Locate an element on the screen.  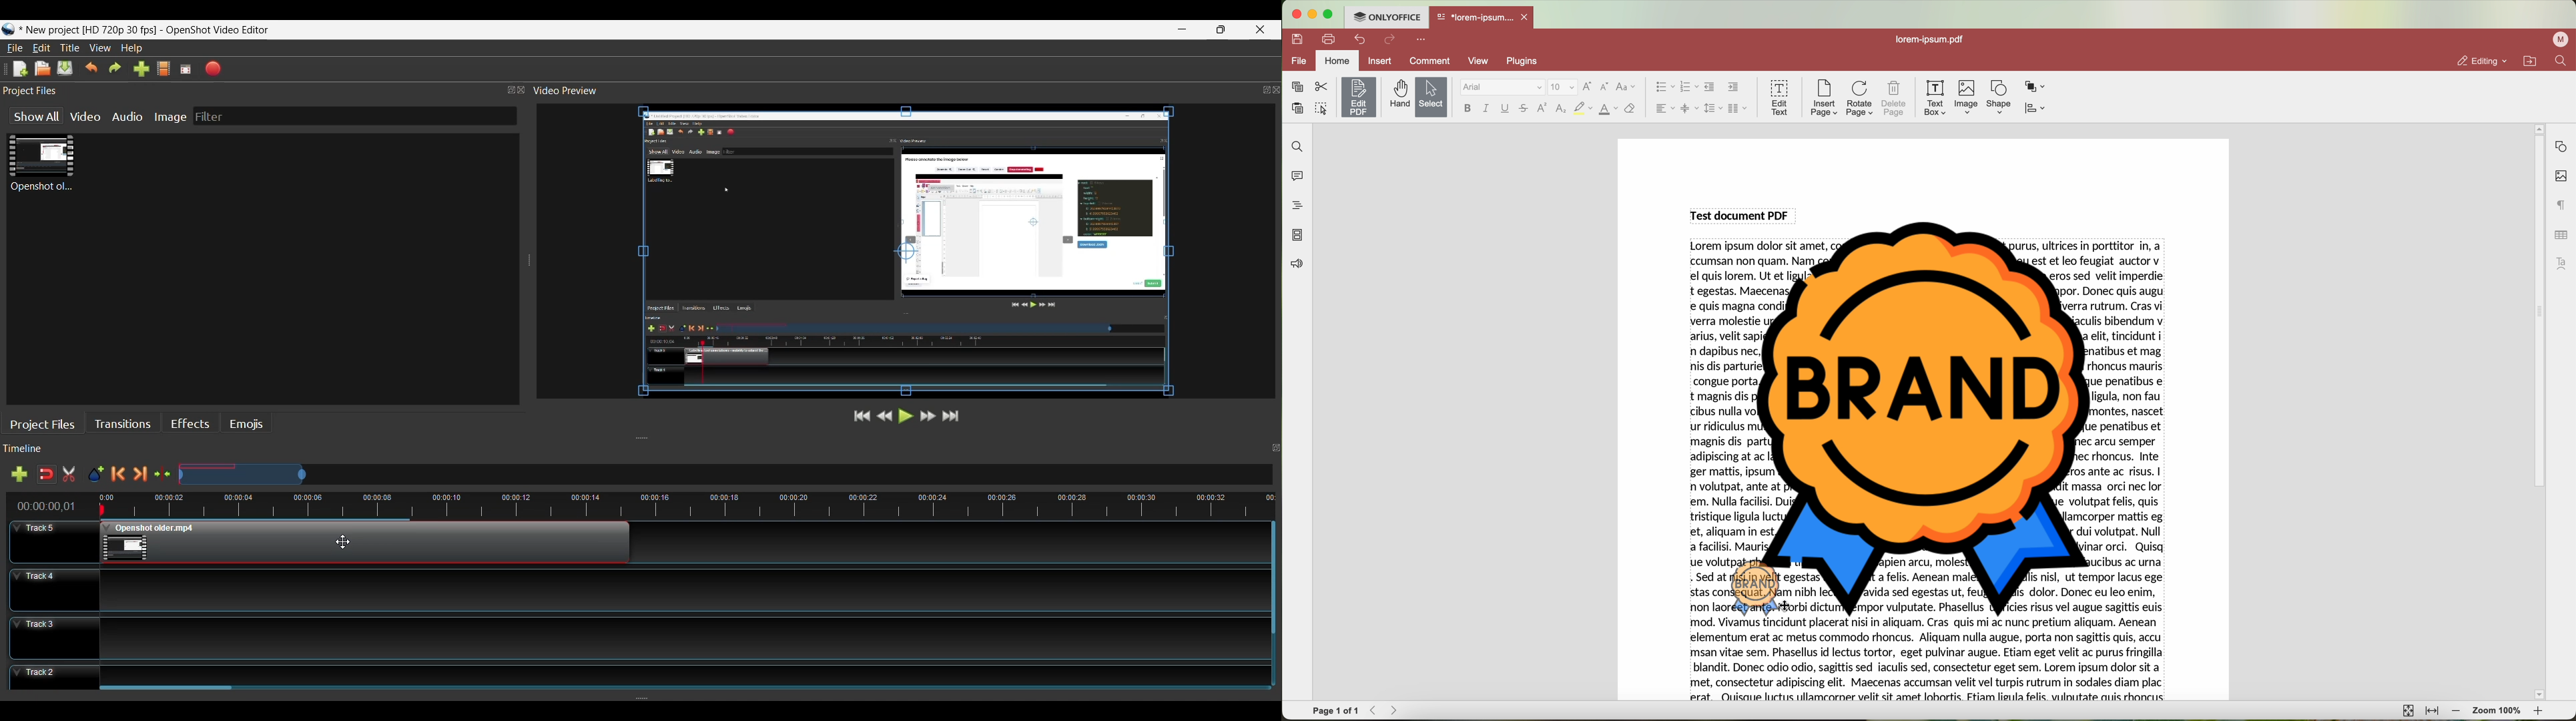
undo is located at coordinates (1361, 39).